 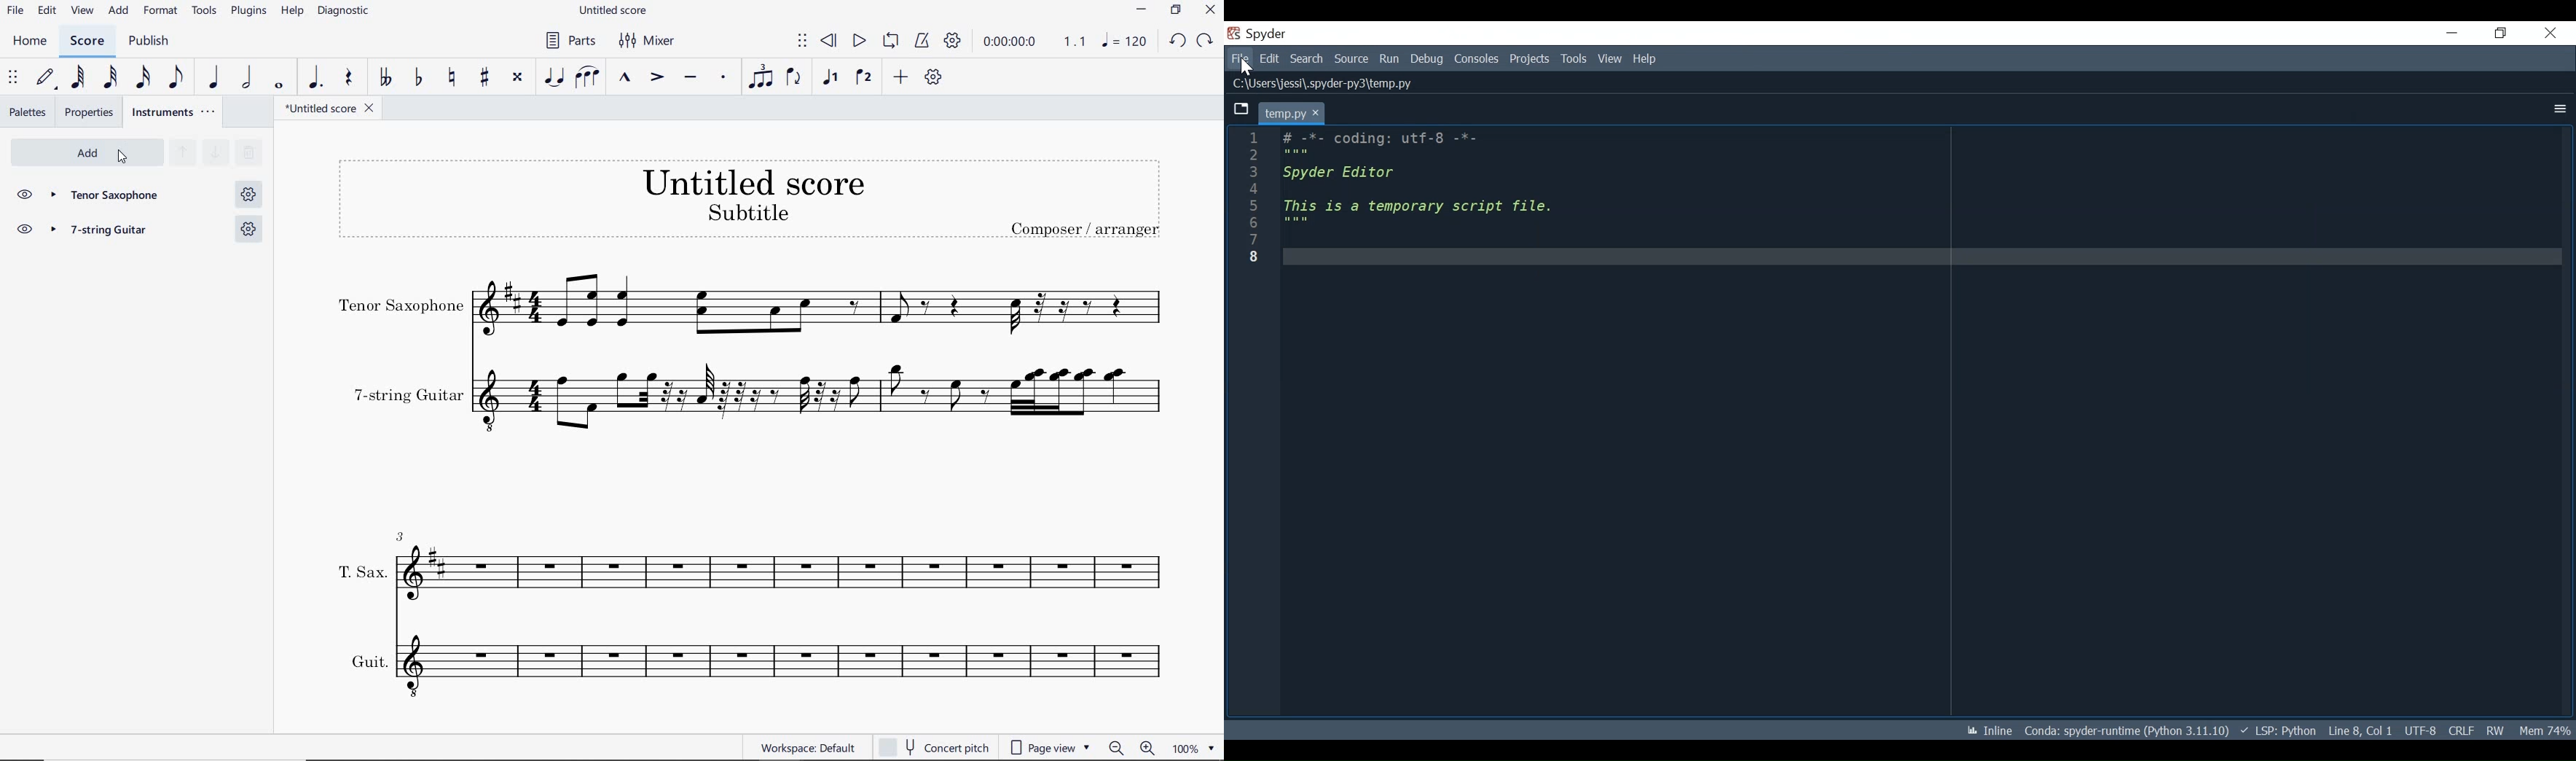 I want to click on ACCENT, so click(x=656, y=78).